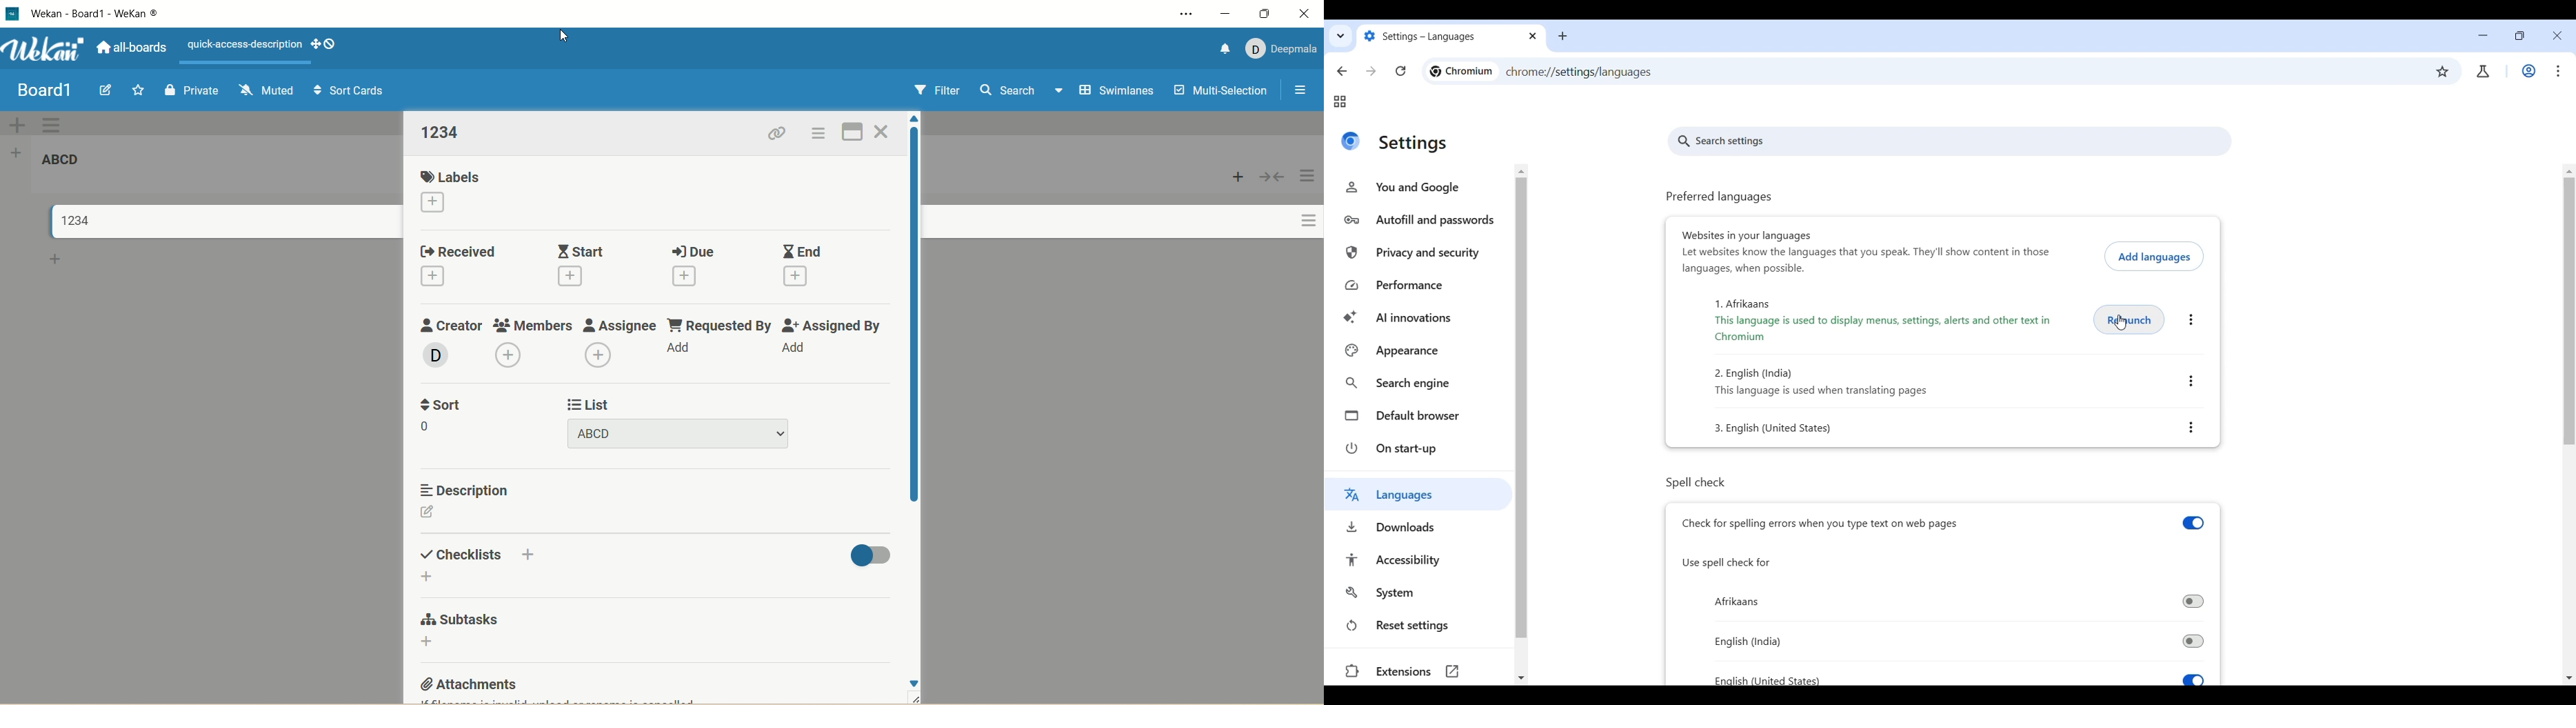 The height and width of the screenshot is (728, 2576). What do you see at coordinates (2130, 318) in the screenshot?
I see `Relaunch browser to see translation in Afrikaans` at bounding box center [2130, 318].